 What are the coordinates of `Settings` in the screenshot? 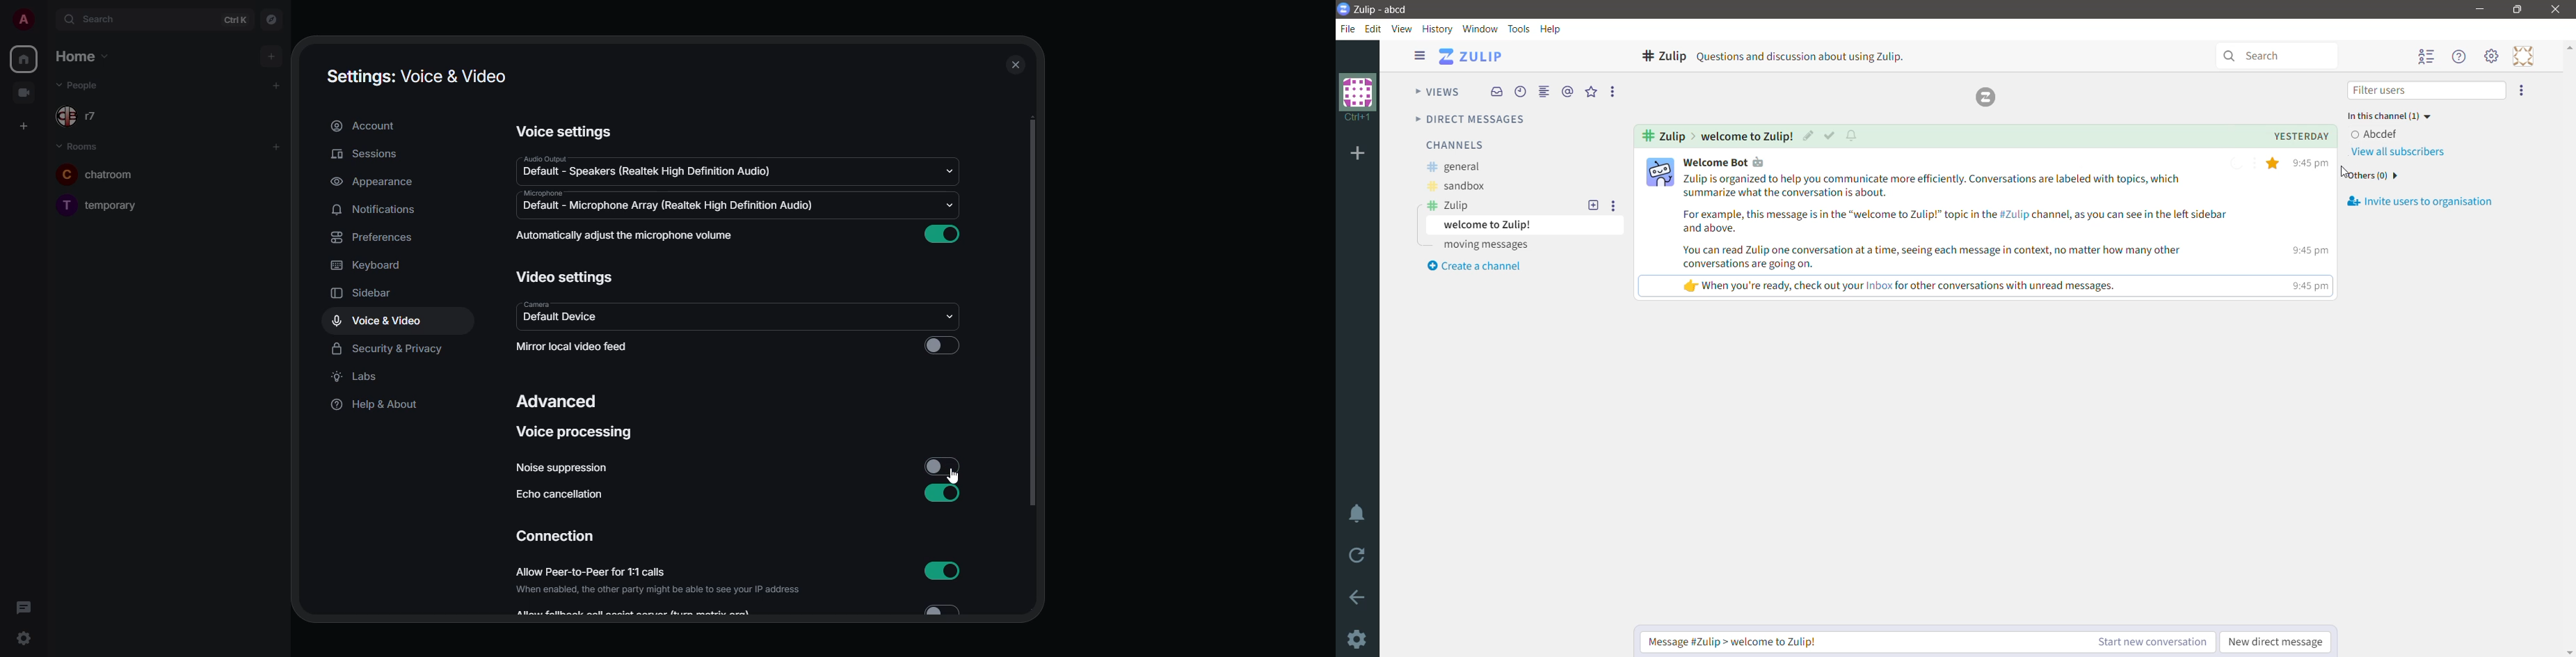 It's located at (1356, 639).